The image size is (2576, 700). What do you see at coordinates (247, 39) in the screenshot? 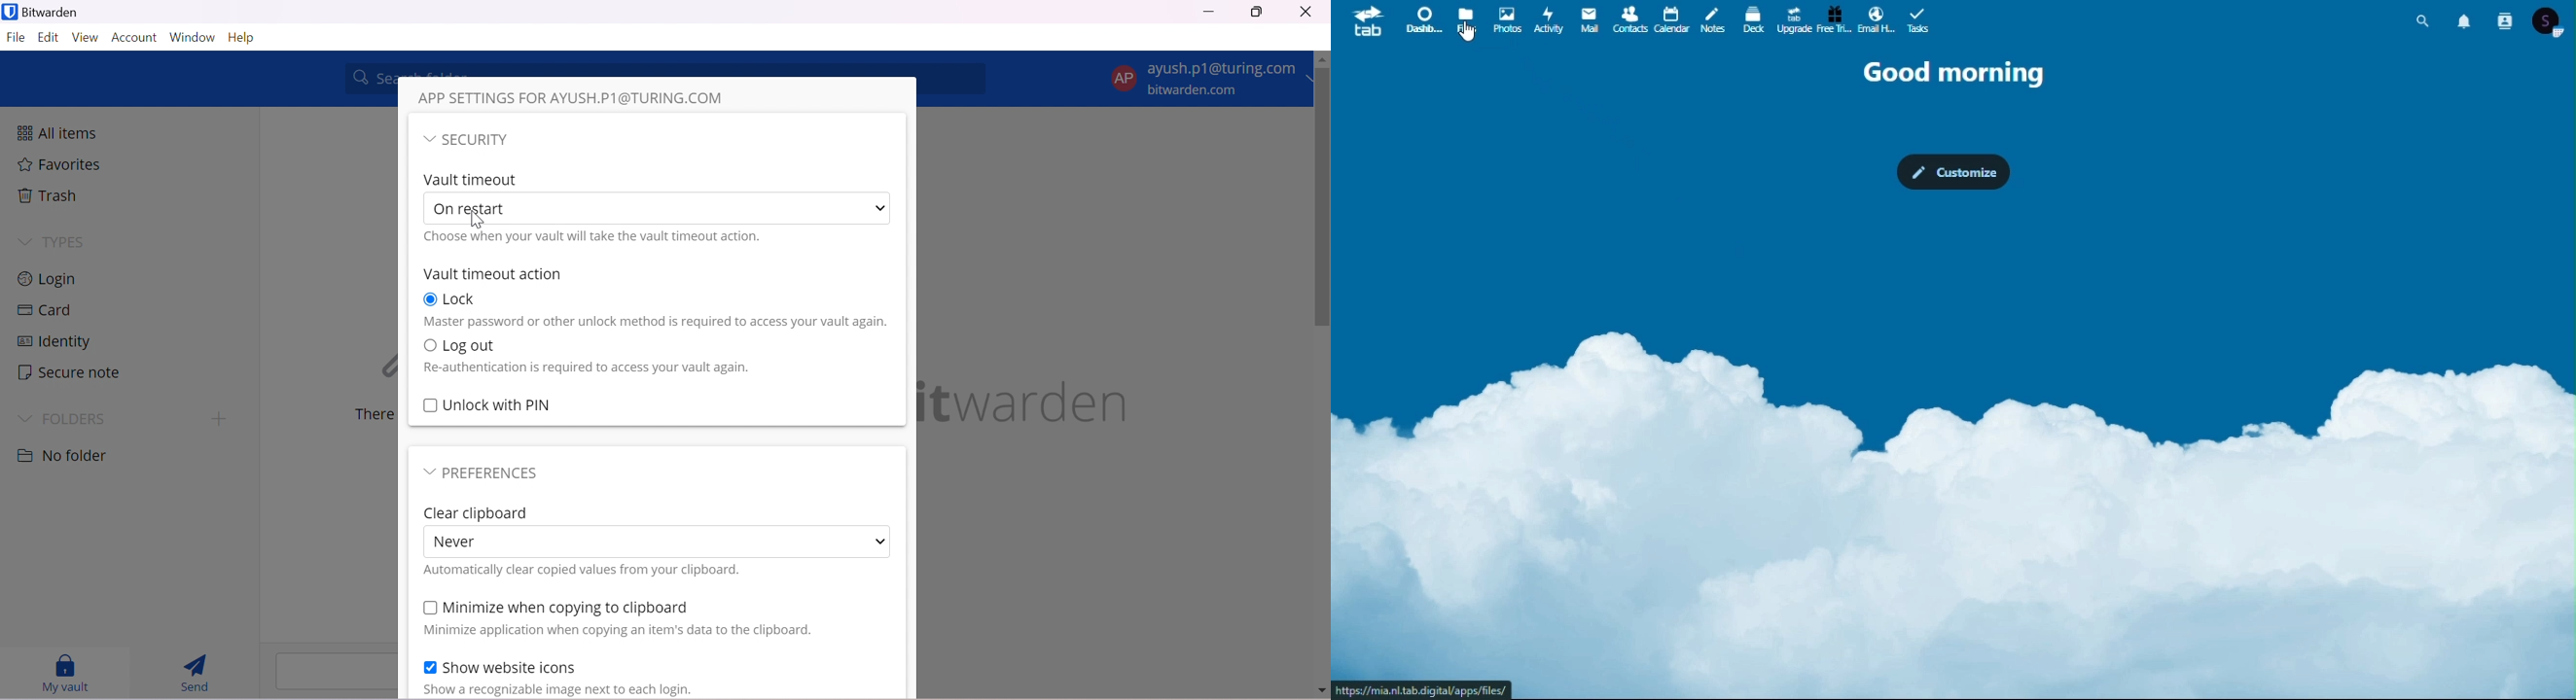
I see `Help` at bounding box center [247, 39].